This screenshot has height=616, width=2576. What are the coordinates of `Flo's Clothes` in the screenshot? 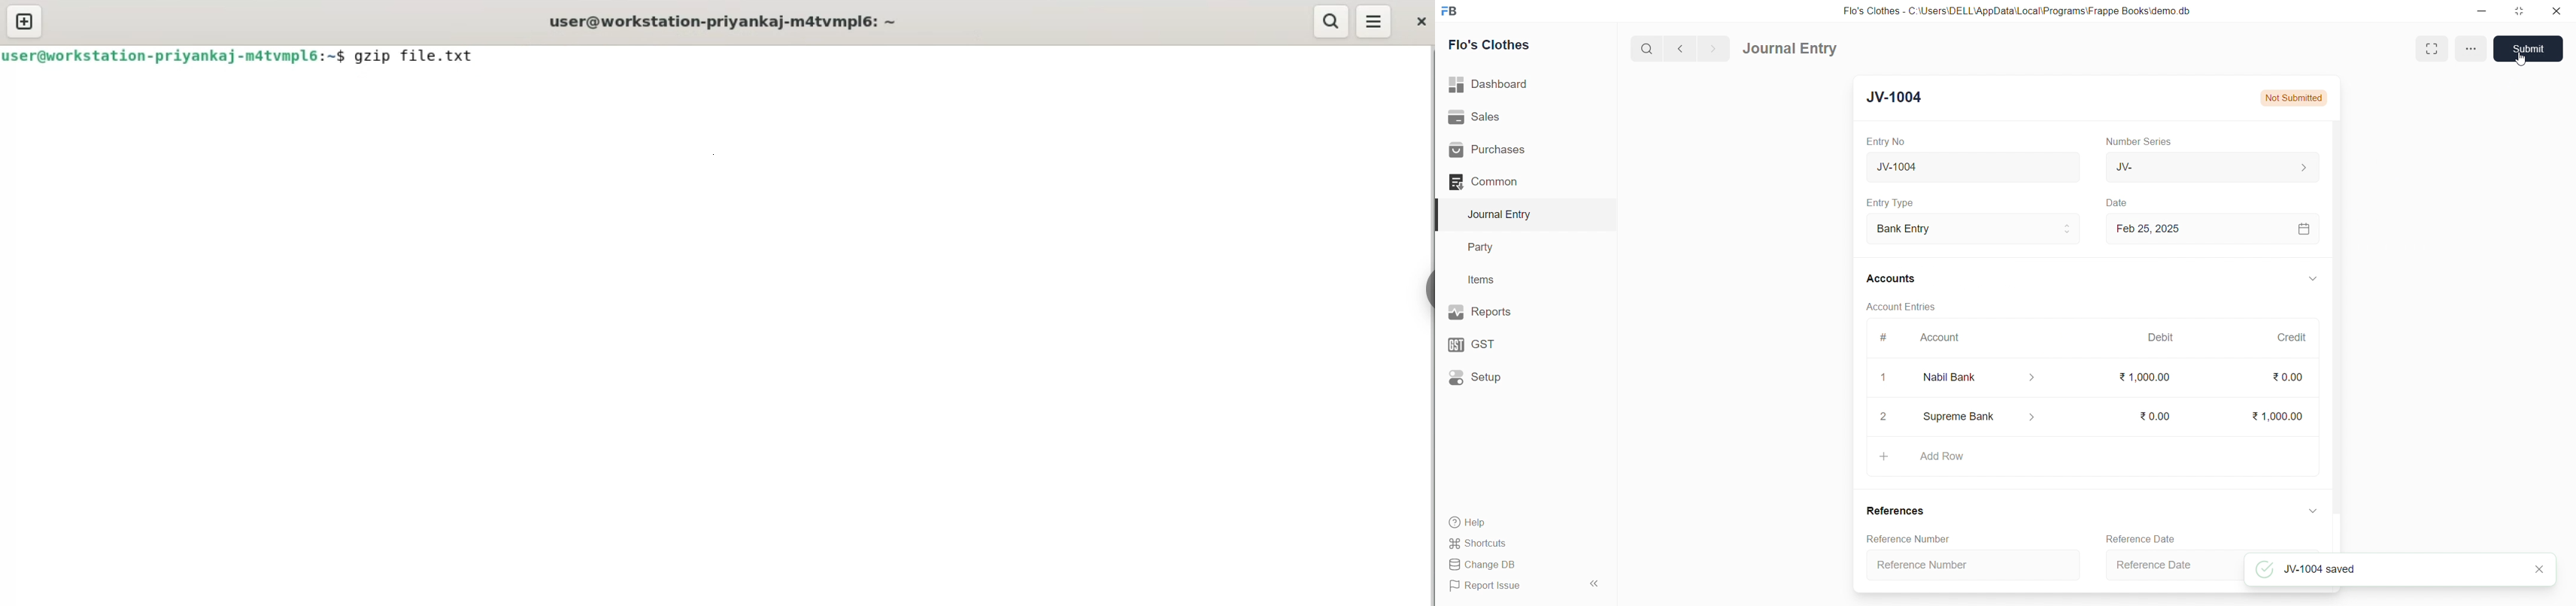 It's located at (1520, 45).